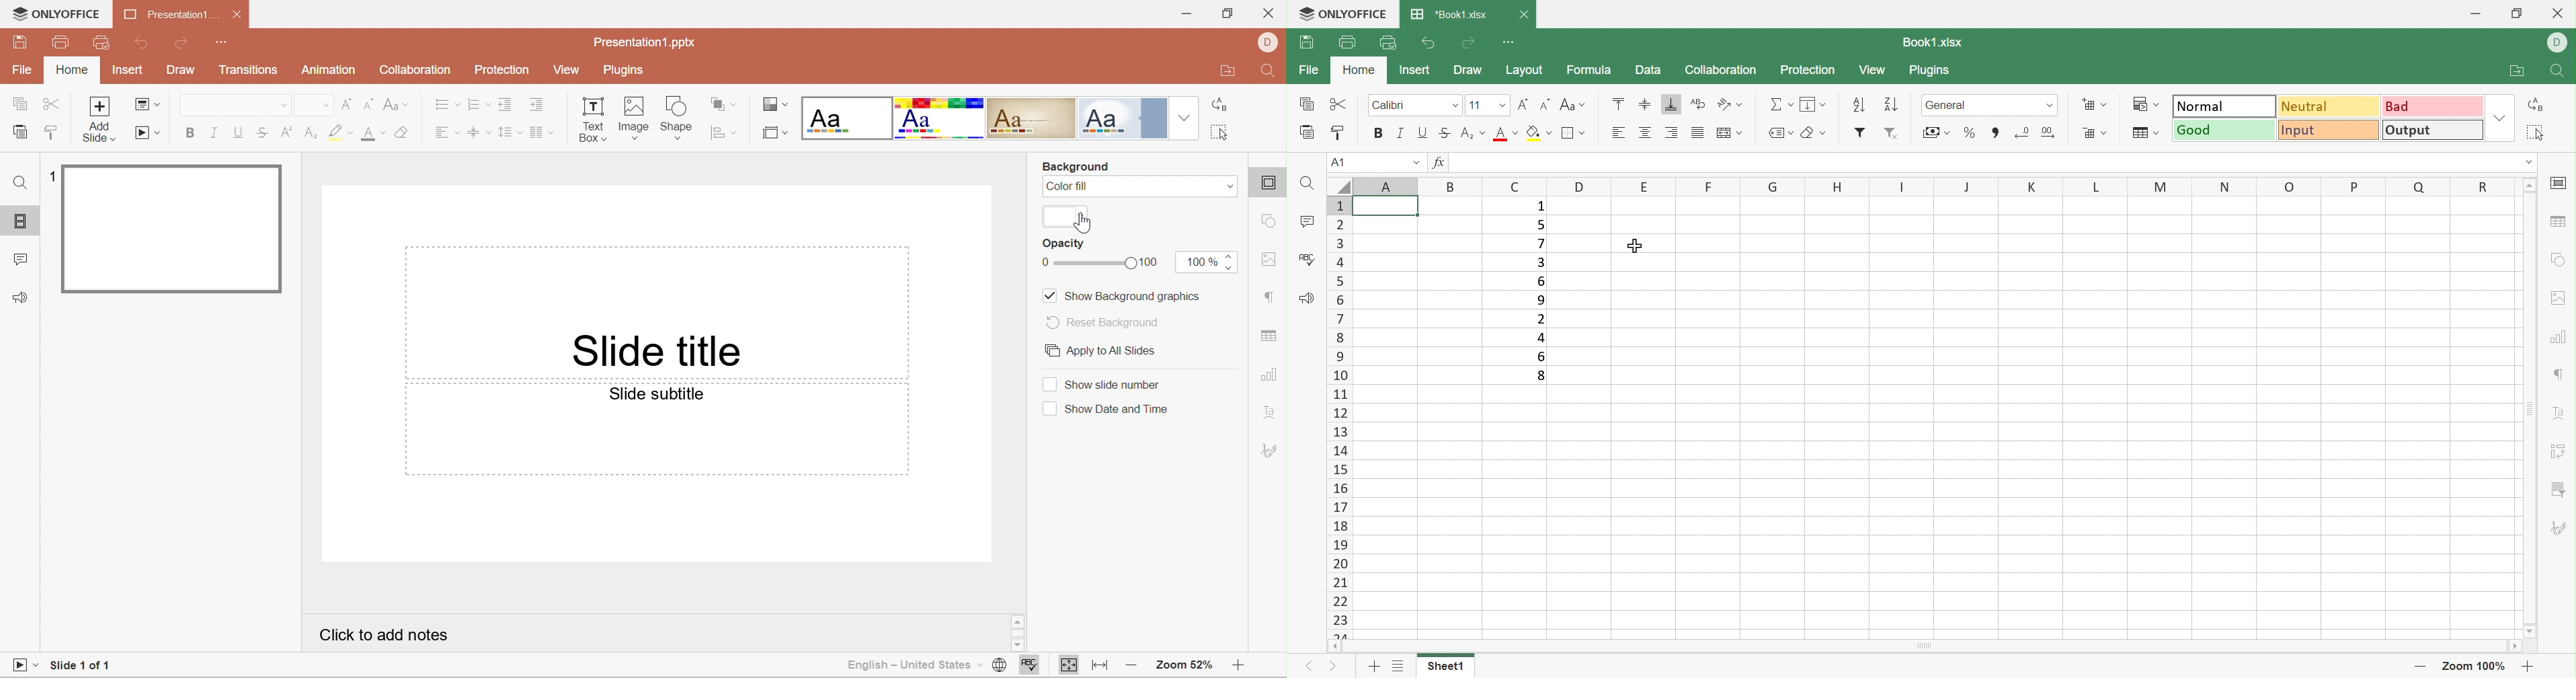 The height and width of the screenshot is (700, 2576). I want to click on Add slide, so click(100, 107).